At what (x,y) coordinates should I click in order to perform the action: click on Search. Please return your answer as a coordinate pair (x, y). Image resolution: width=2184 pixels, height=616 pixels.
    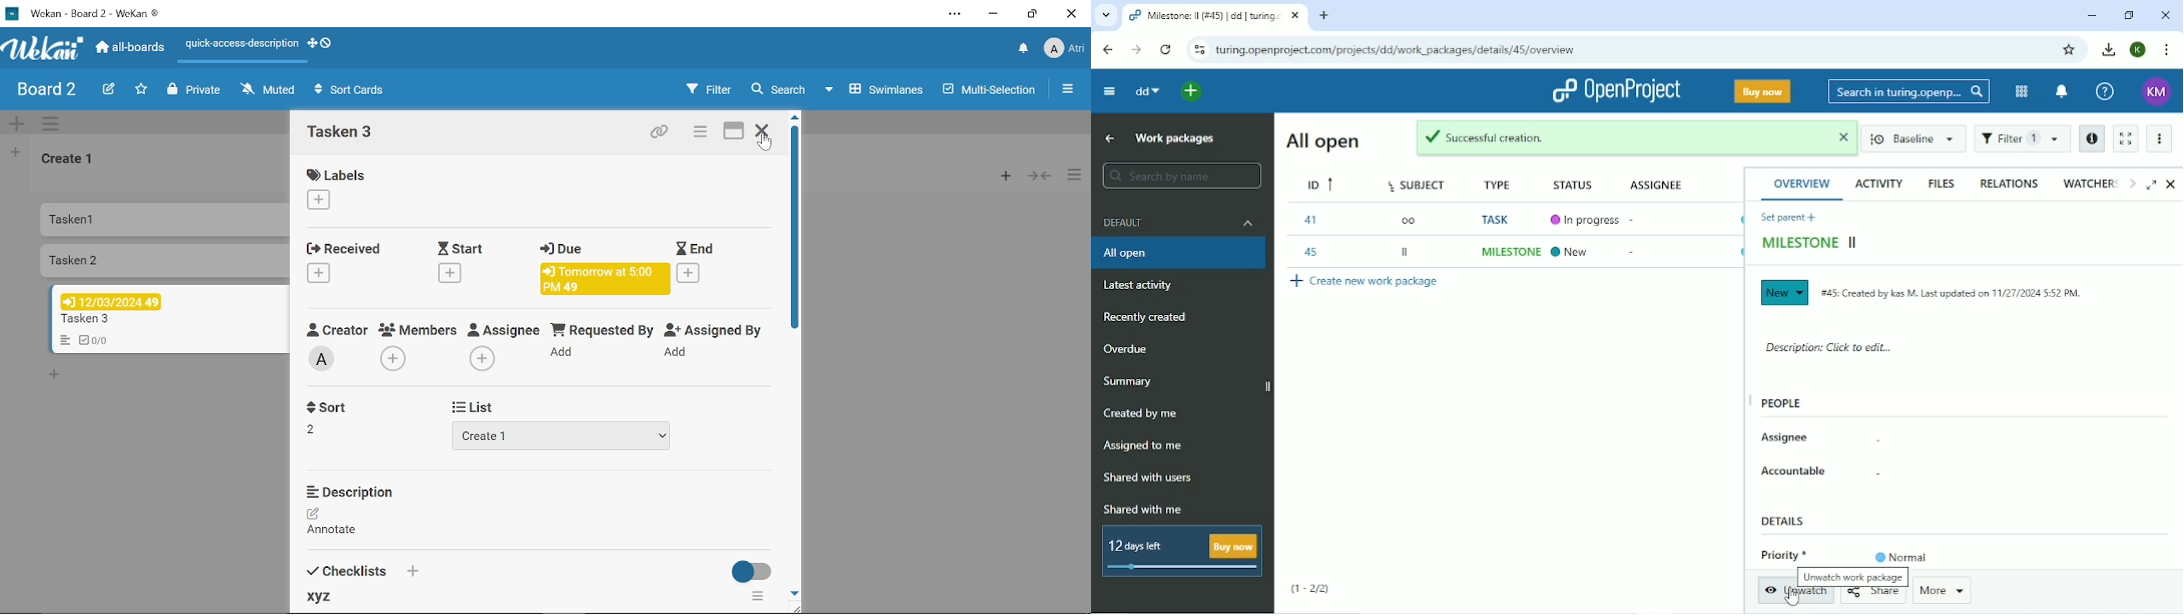
    Looking at the image, I should click on (789, 88).